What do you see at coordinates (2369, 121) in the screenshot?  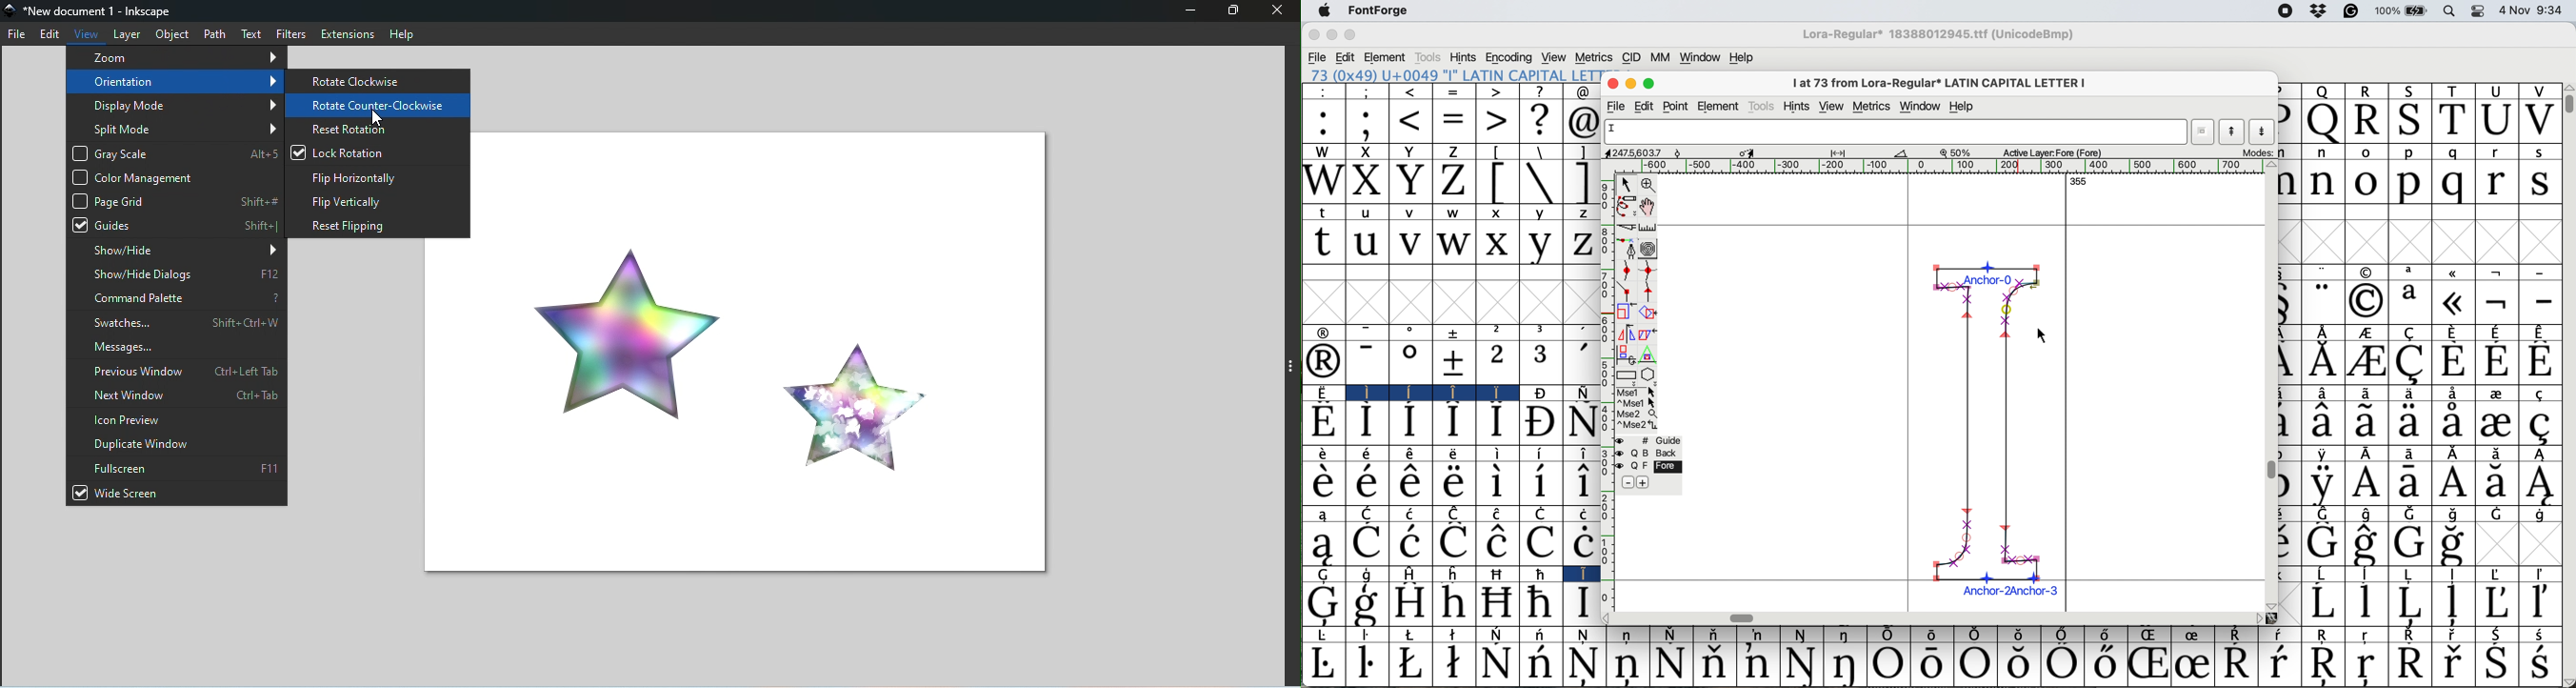 I see `R` at bounding box center [2369, 121].